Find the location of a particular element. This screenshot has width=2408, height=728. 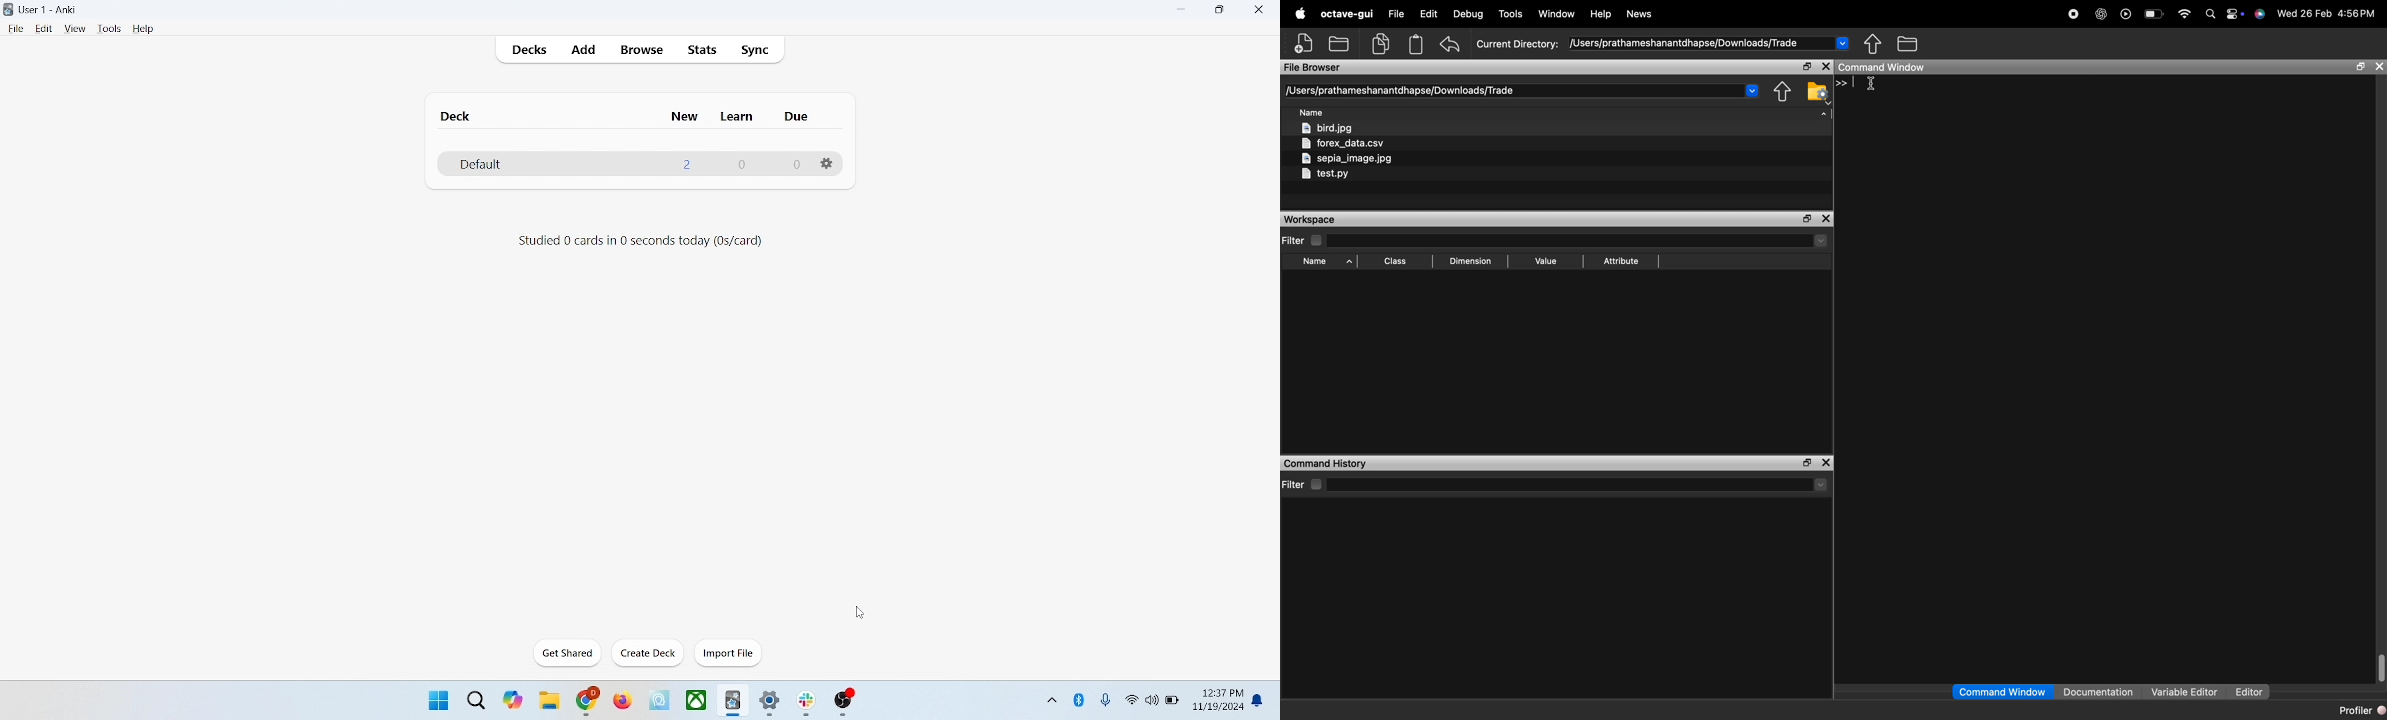

default is located at coordinates (479, 165).